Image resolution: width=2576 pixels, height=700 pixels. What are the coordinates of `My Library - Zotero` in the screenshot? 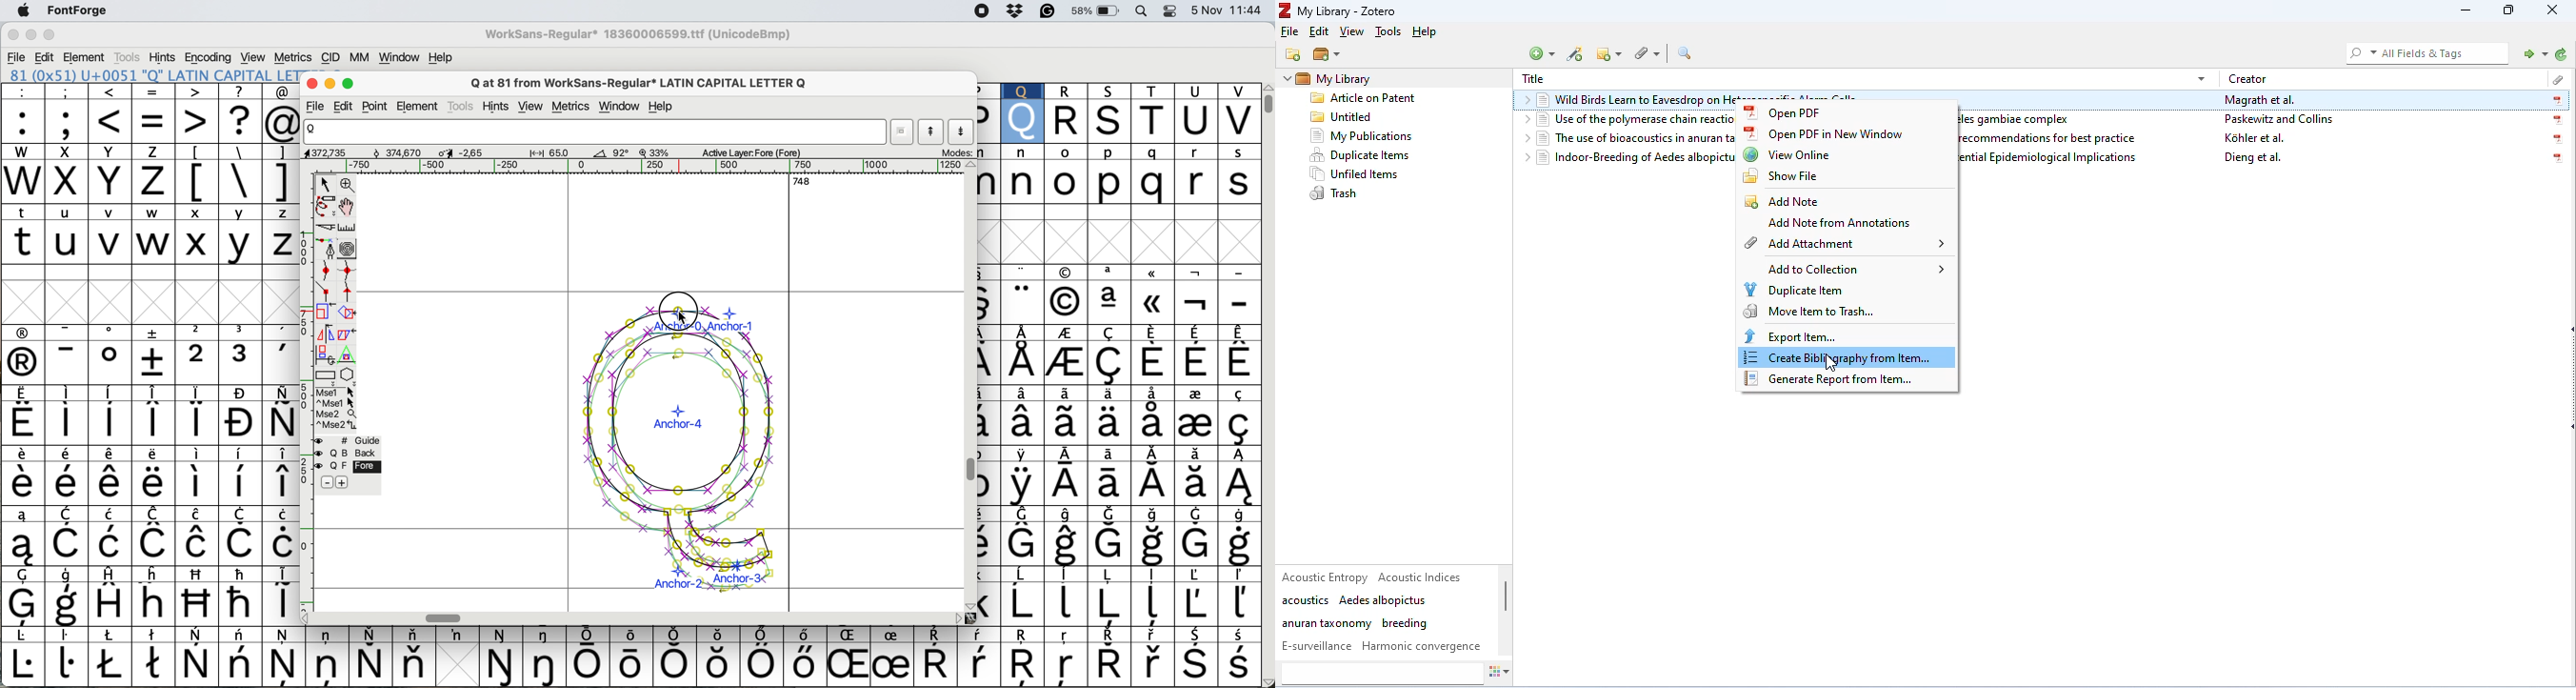 It's located at (1341, 11).